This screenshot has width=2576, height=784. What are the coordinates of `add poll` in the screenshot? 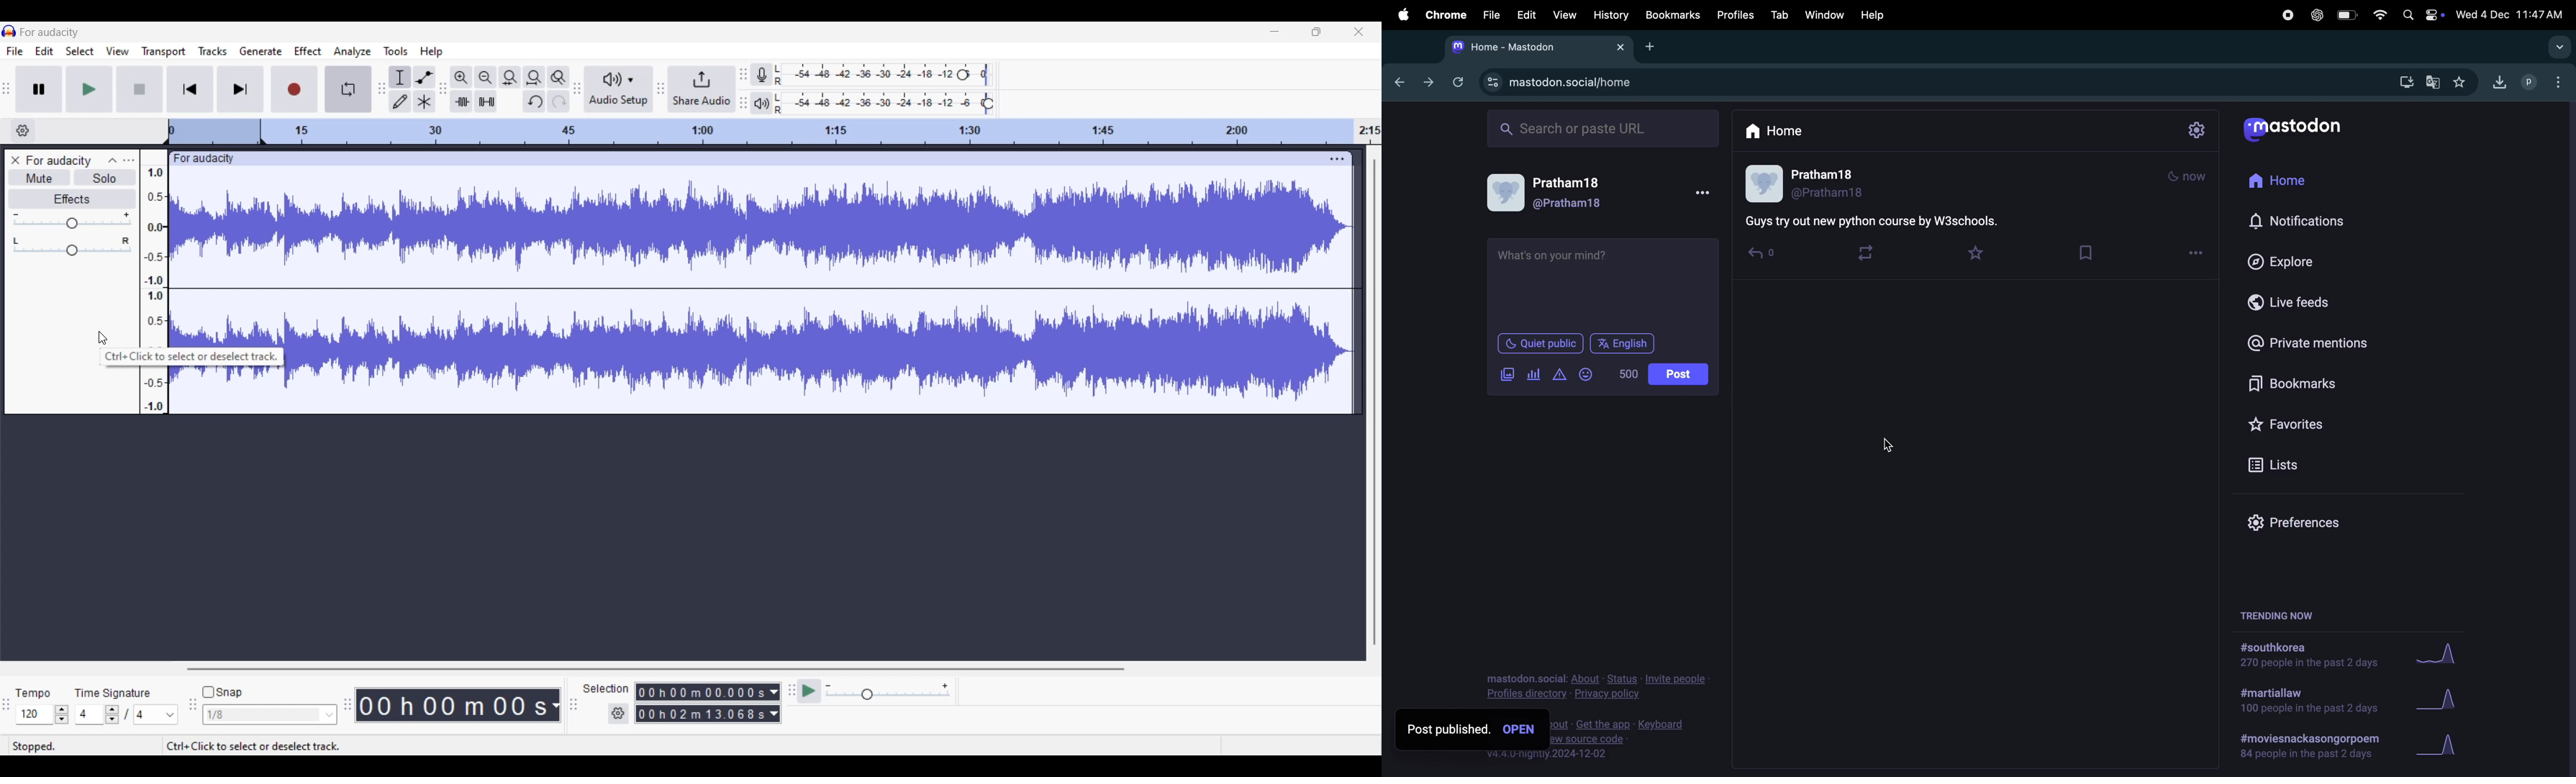 It's located at (1535, 373).